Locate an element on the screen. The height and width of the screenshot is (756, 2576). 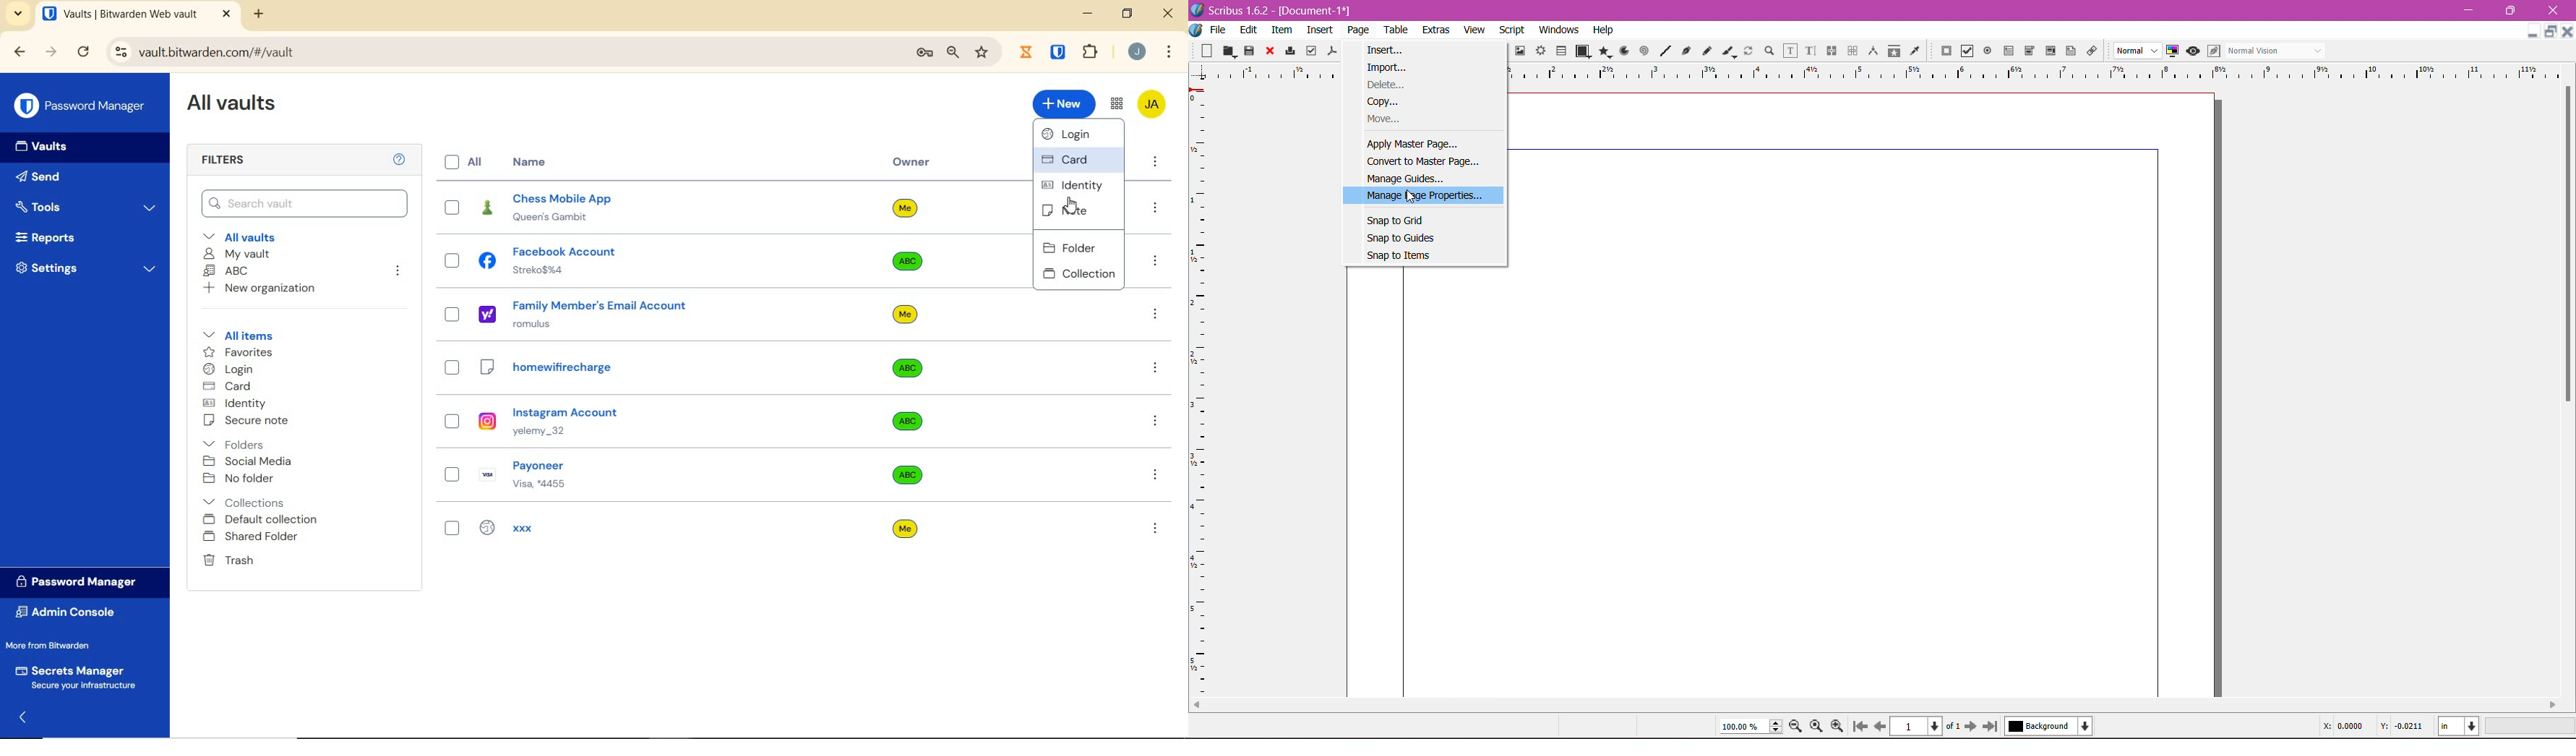
checkbox is located at coordinates (453, 262).